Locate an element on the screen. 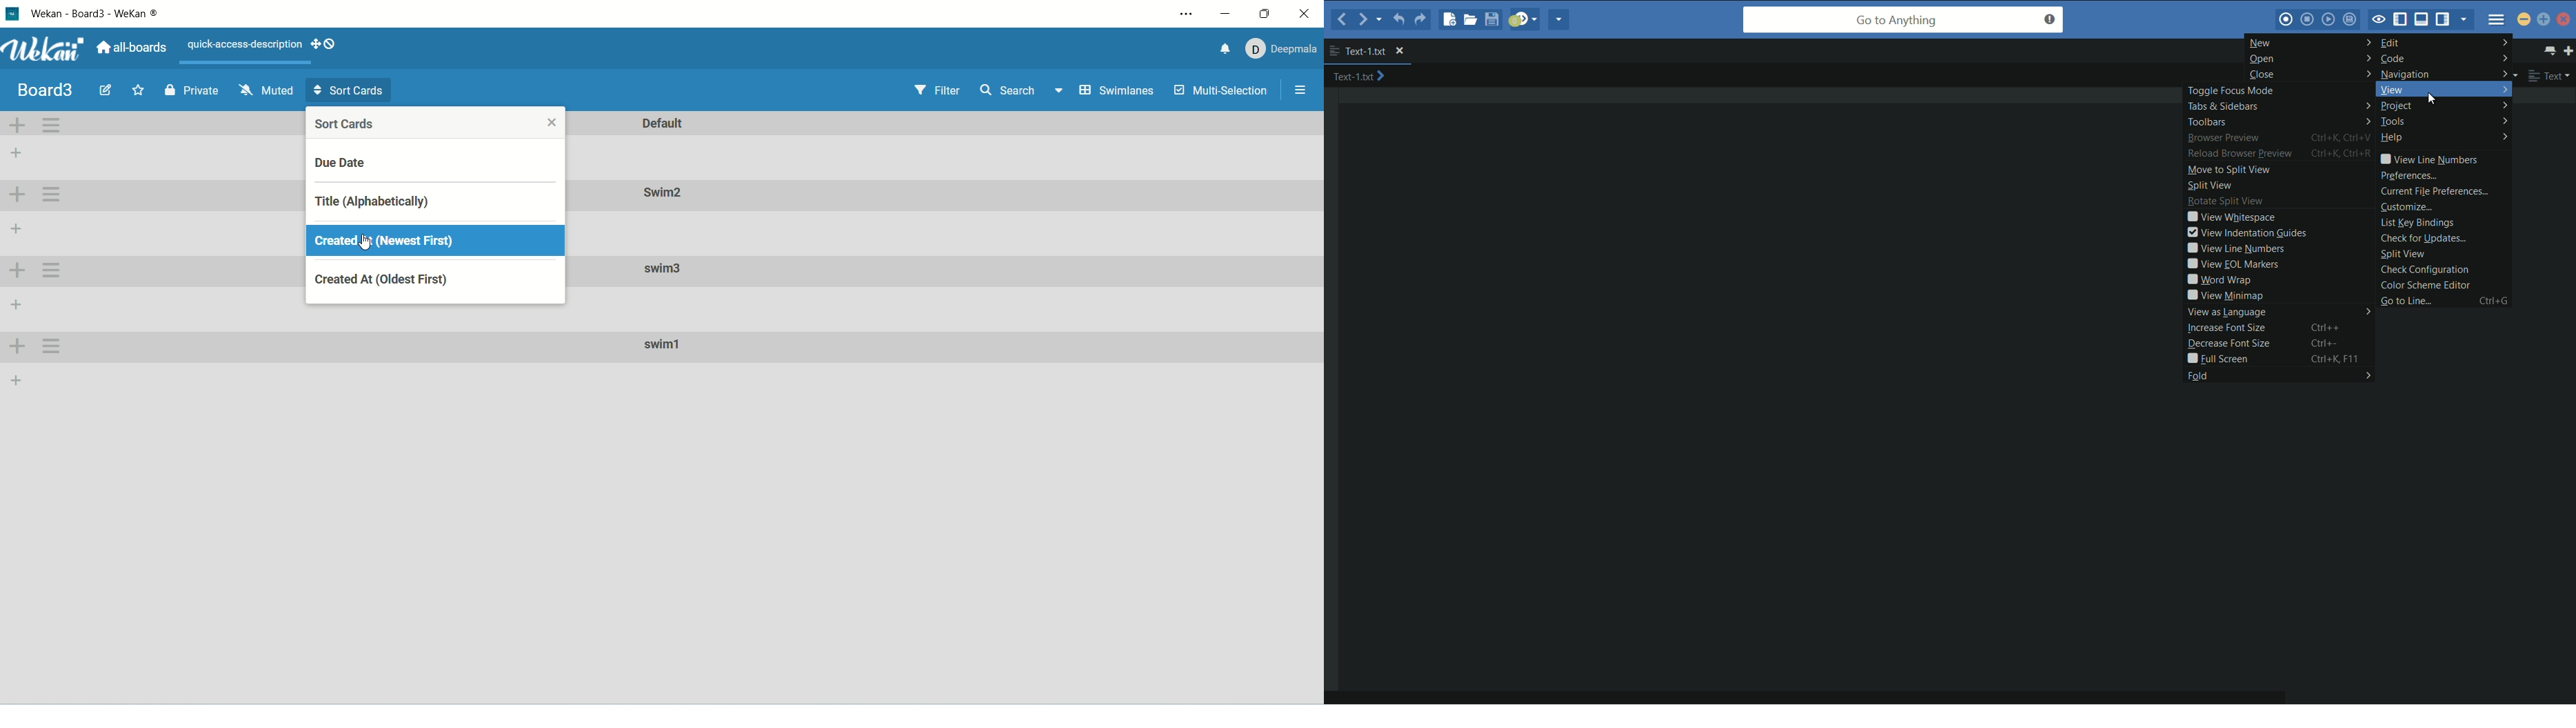 This screenshot has width=2576, height=728. new is located at coordinates (2311, 42).